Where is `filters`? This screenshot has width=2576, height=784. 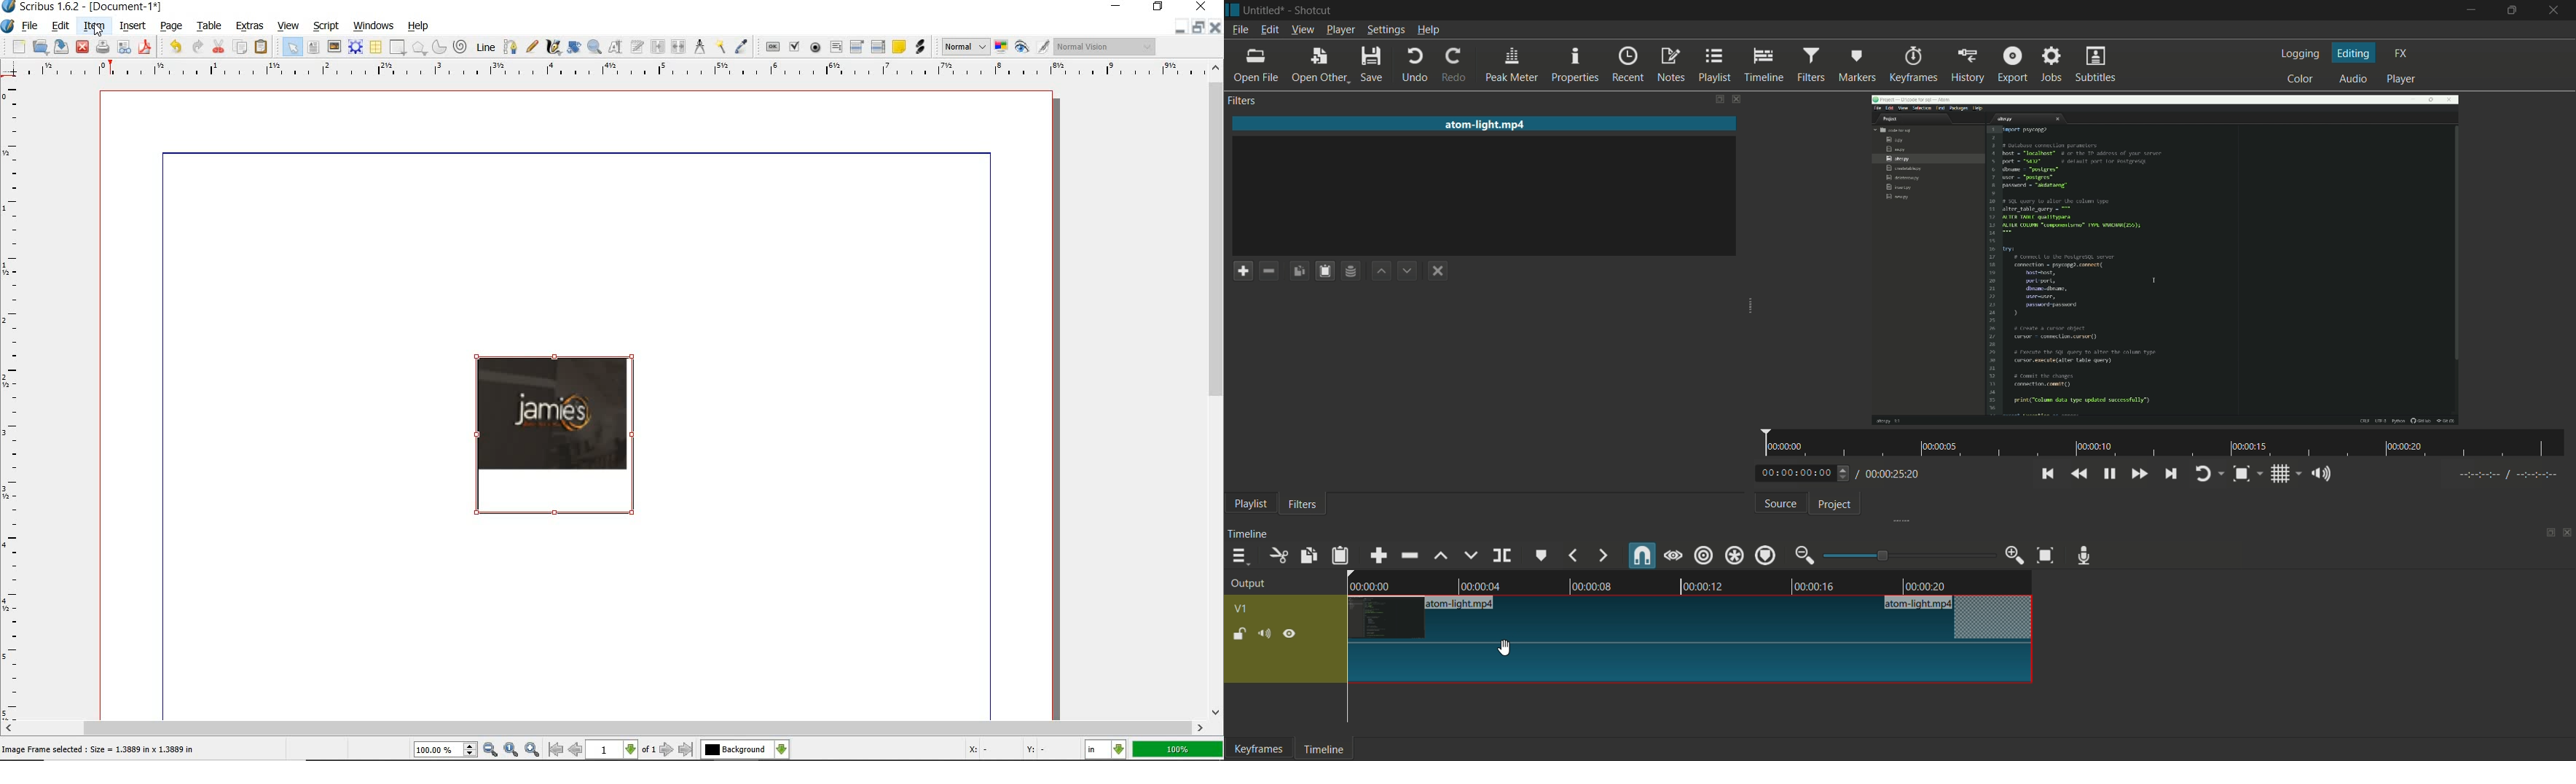
filters is located at coordinates (1303, 505).